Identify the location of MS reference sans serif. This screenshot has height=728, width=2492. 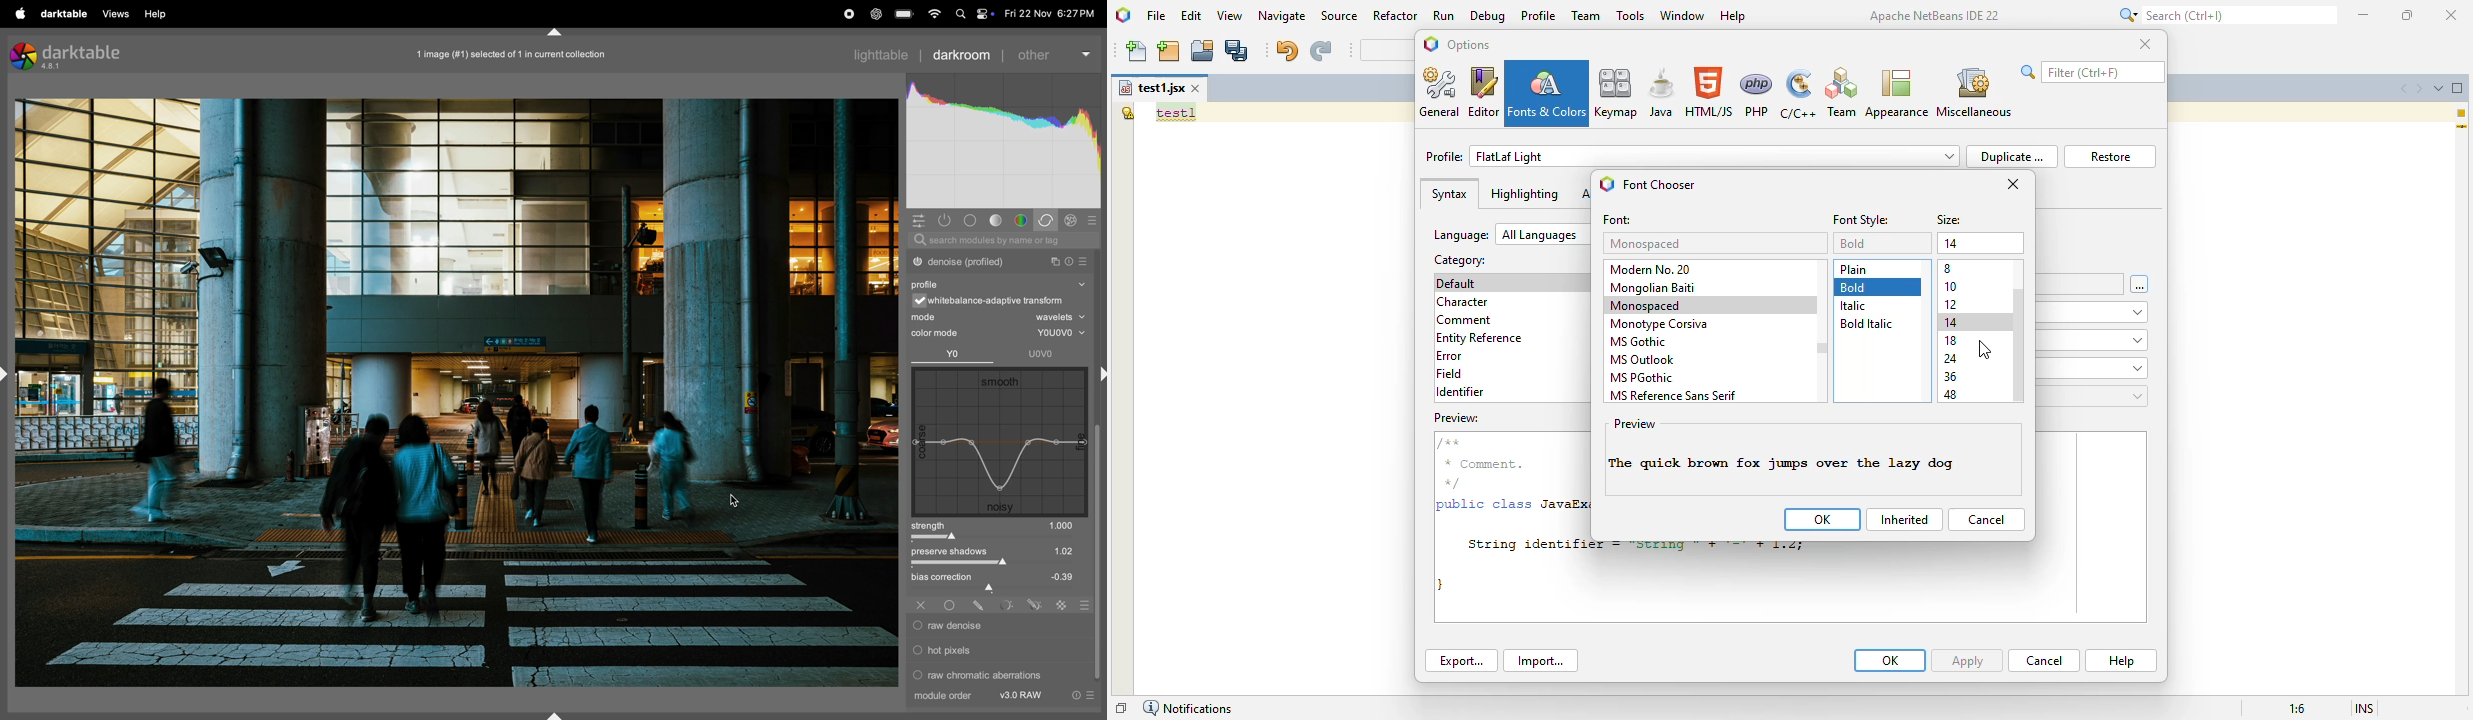
(1674, 395).